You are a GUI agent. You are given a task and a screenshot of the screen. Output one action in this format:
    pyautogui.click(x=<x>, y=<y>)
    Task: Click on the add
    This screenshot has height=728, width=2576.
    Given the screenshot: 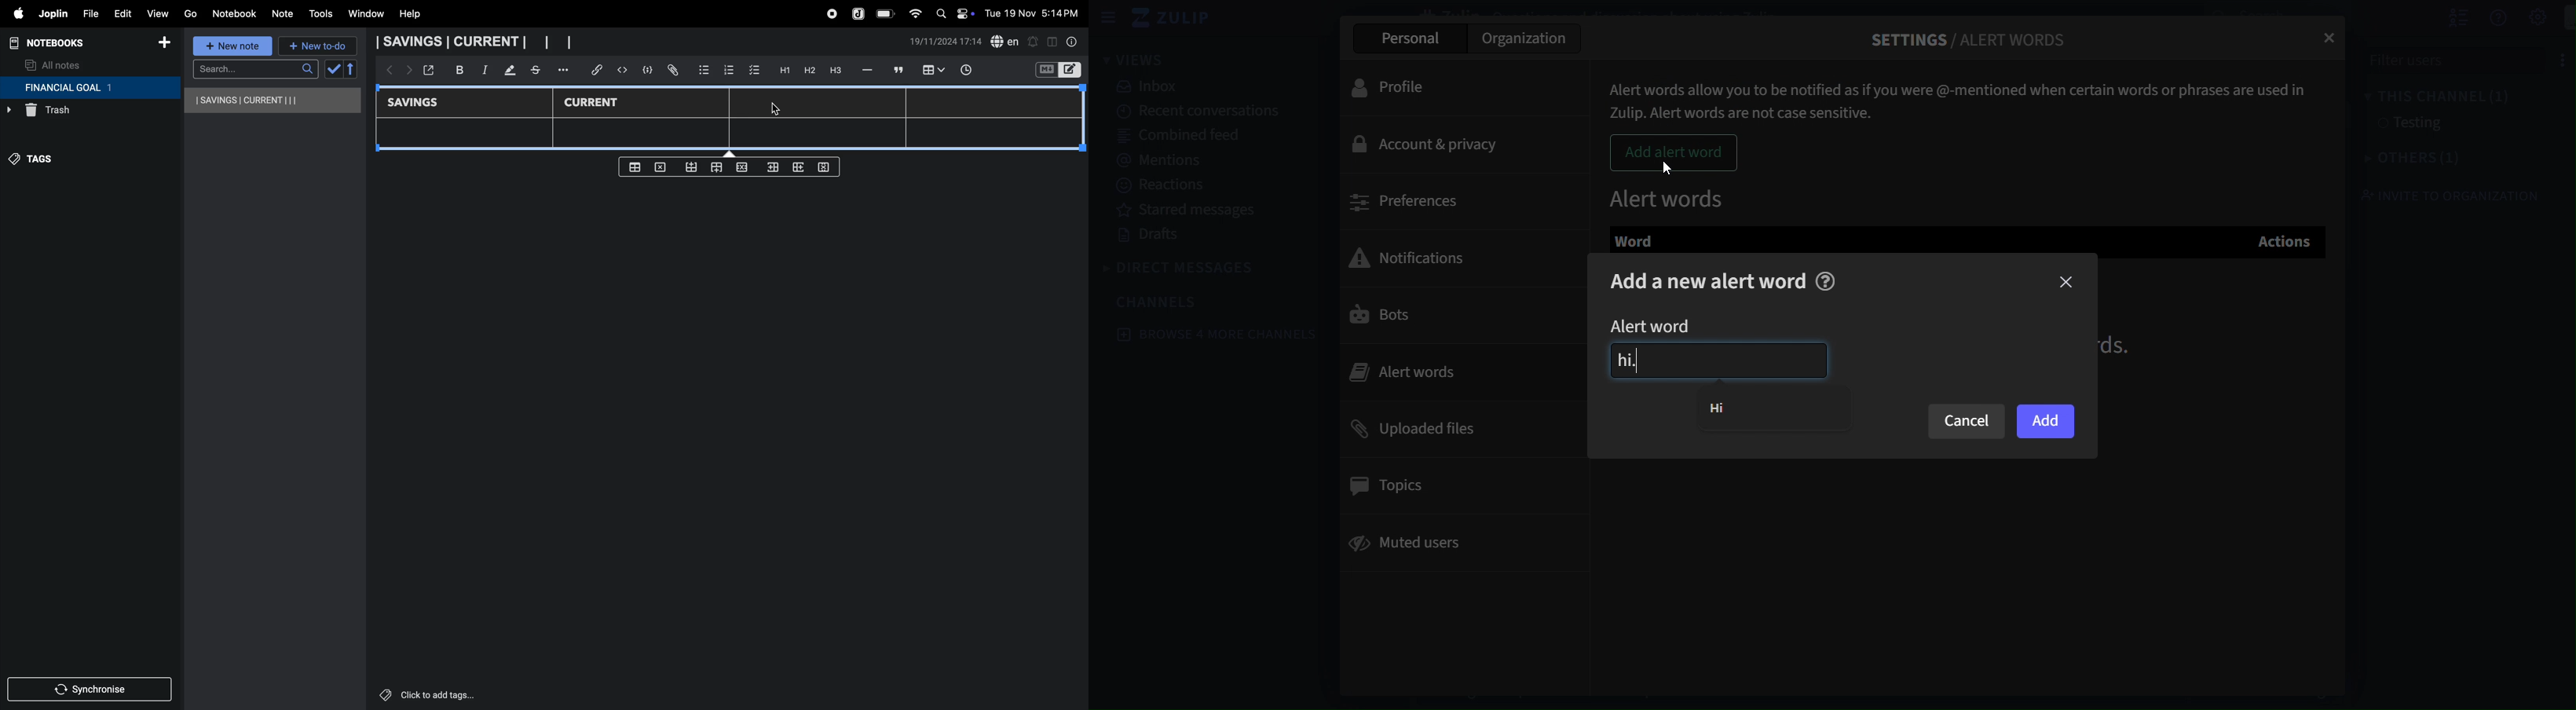 What is the action you would take?
    pyautogui.click(x=164, y=44)
    